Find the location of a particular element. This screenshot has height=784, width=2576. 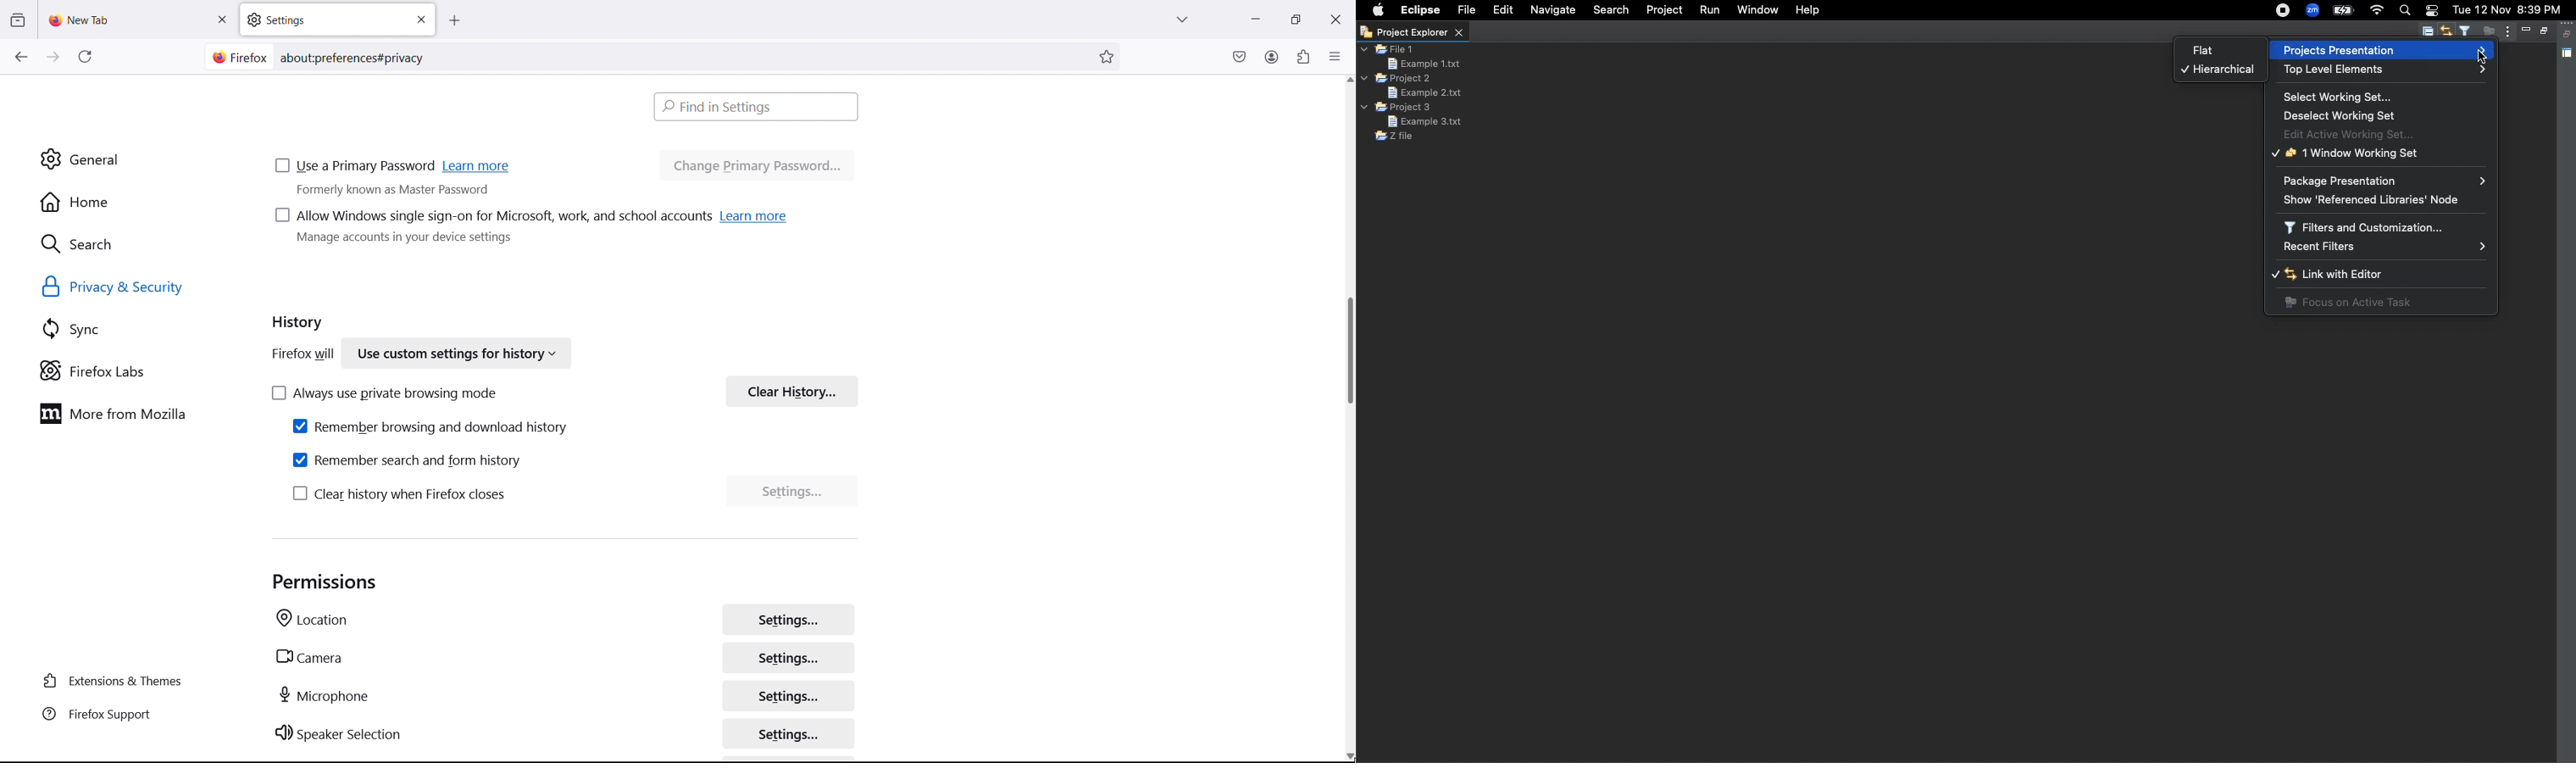

Zoom is located at coordinates (2312, 10).